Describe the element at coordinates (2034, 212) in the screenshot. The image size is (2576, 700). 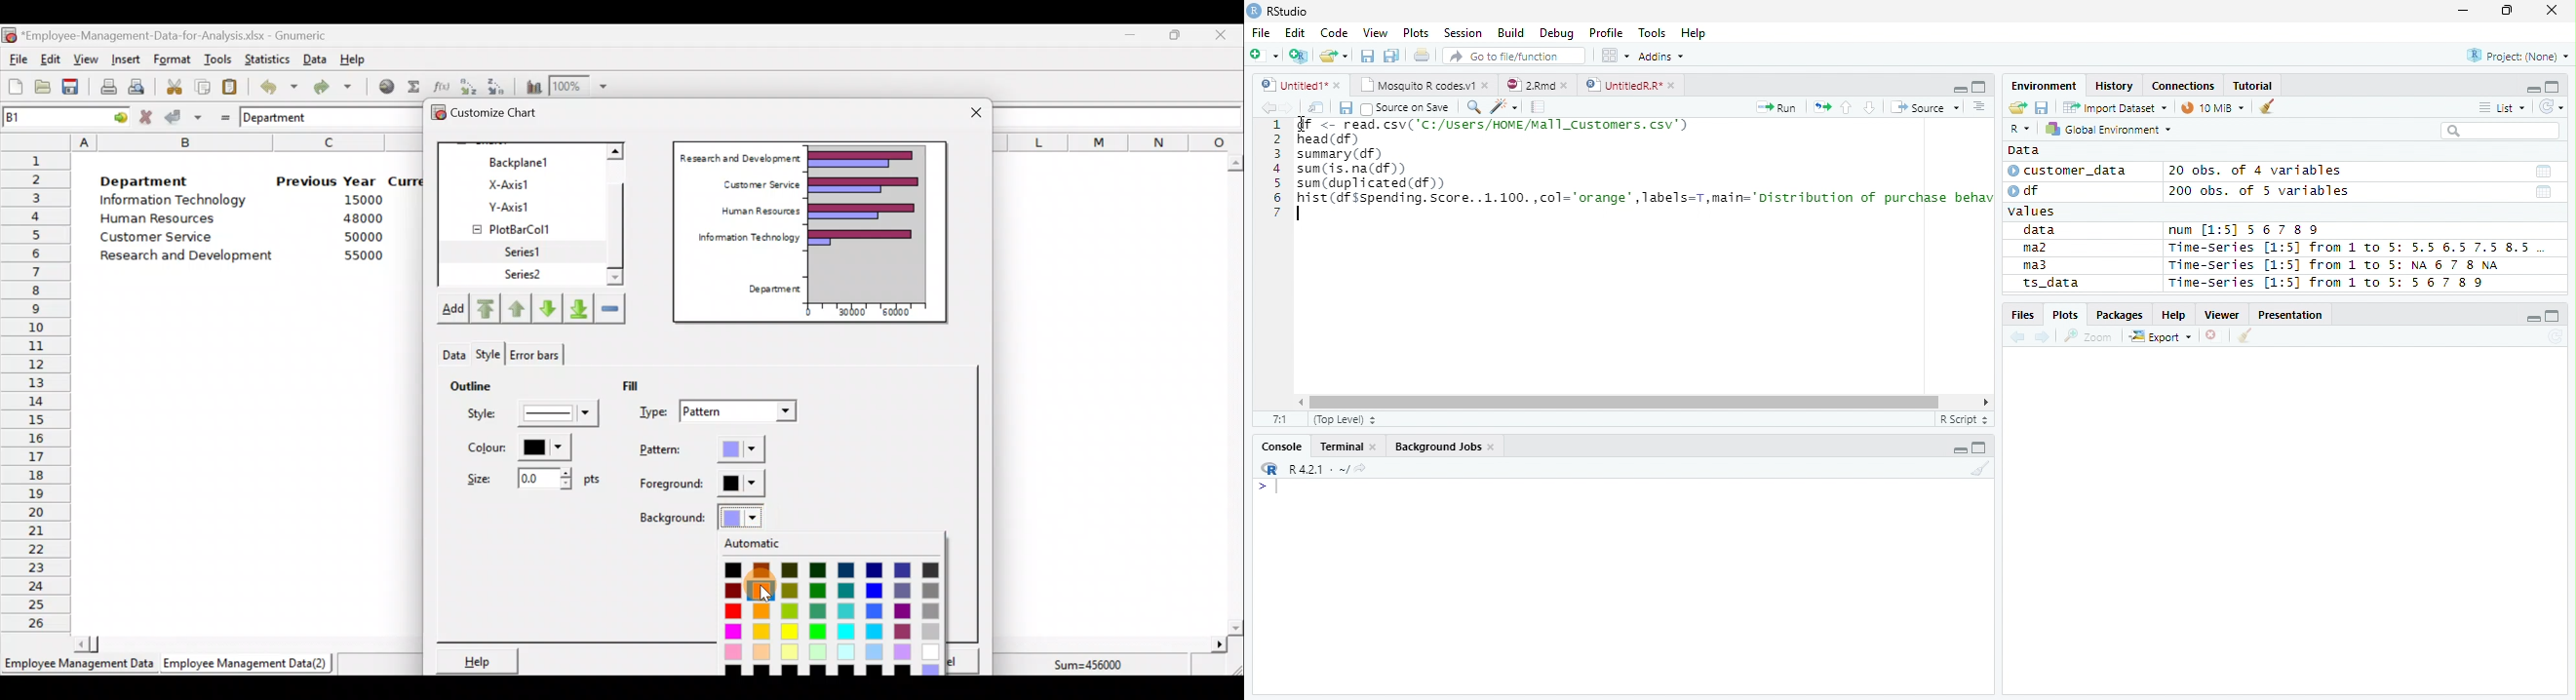
I see `values` at that location.